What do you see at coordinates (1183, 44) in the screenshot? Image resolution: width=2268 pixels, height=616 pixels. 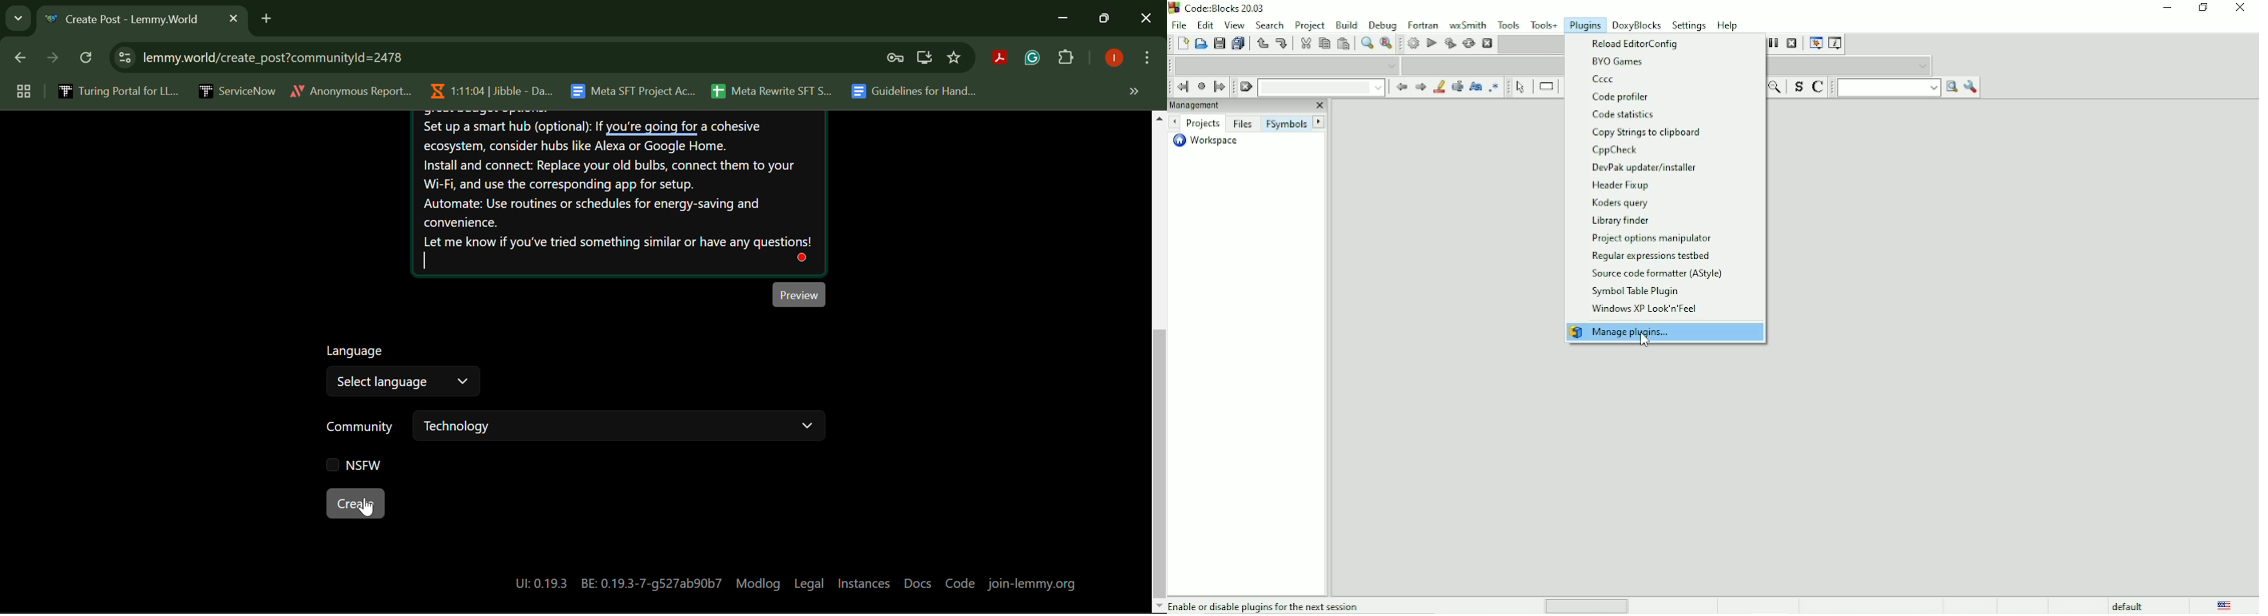 I see `New file` at bounding box center [1183, 44].